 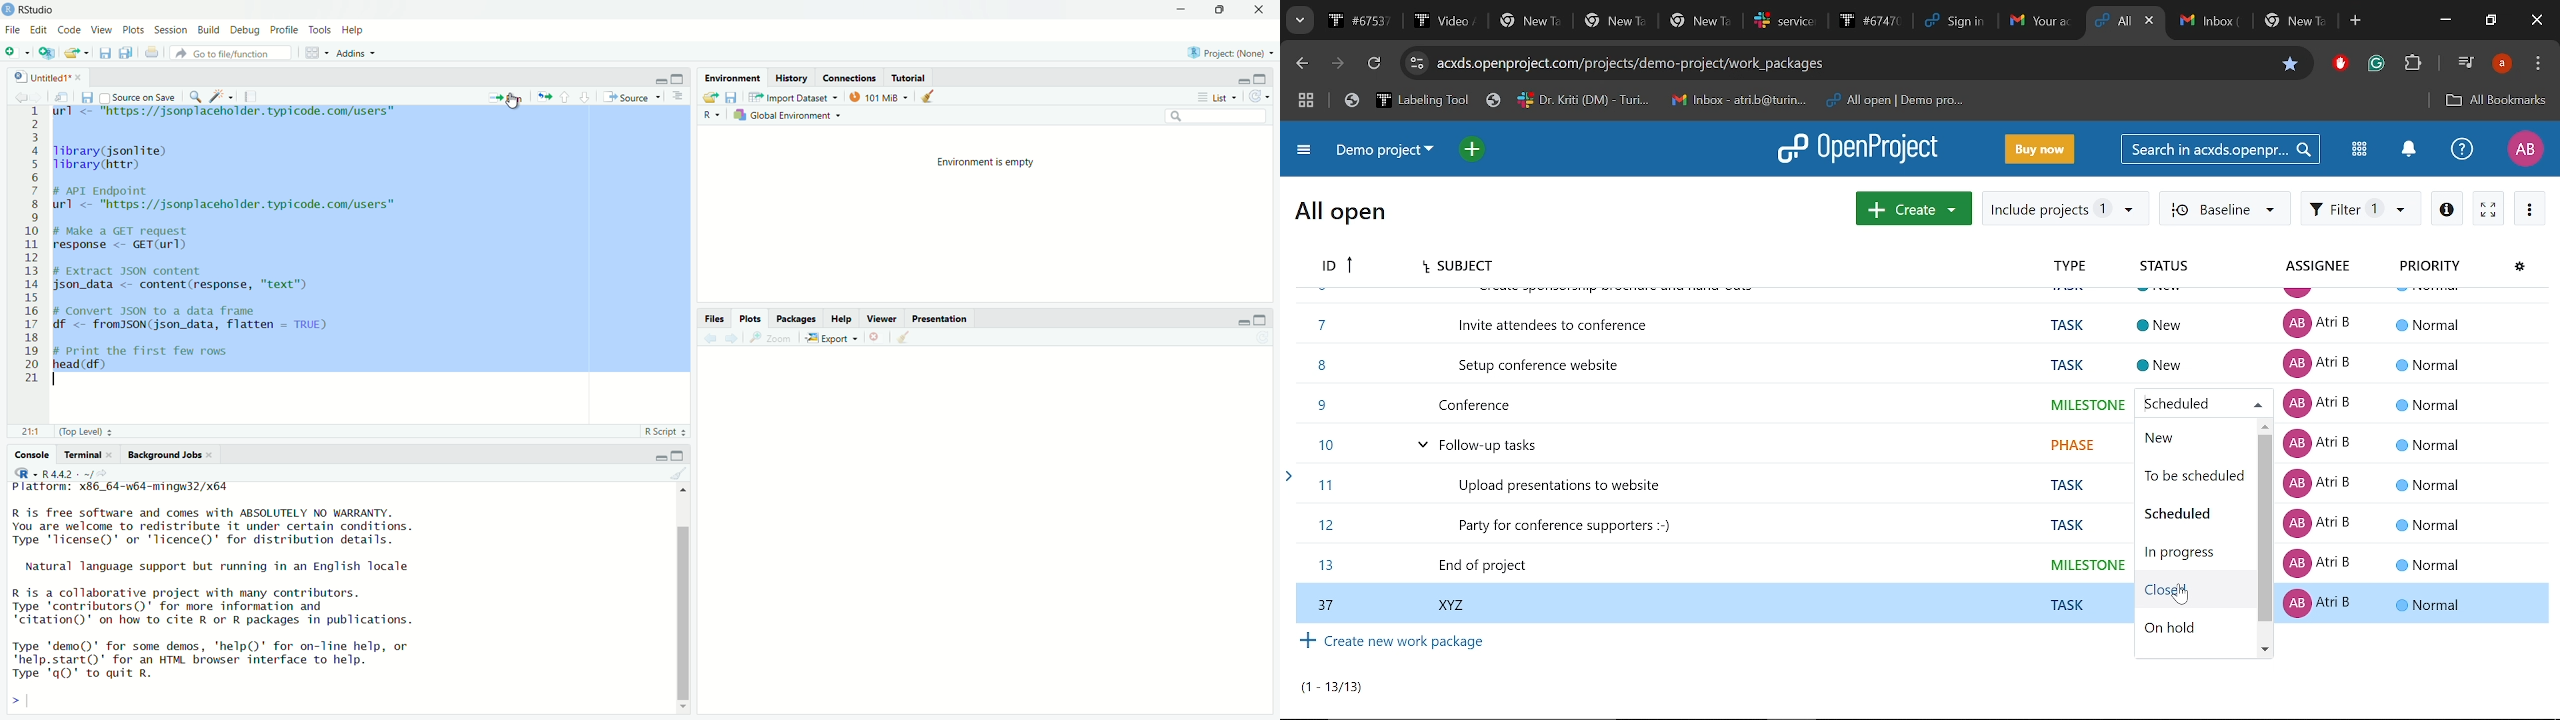 What do you see at coordinates (31, 245) in the screenshot?
I see `Rows` at bounding box center [31, 245].